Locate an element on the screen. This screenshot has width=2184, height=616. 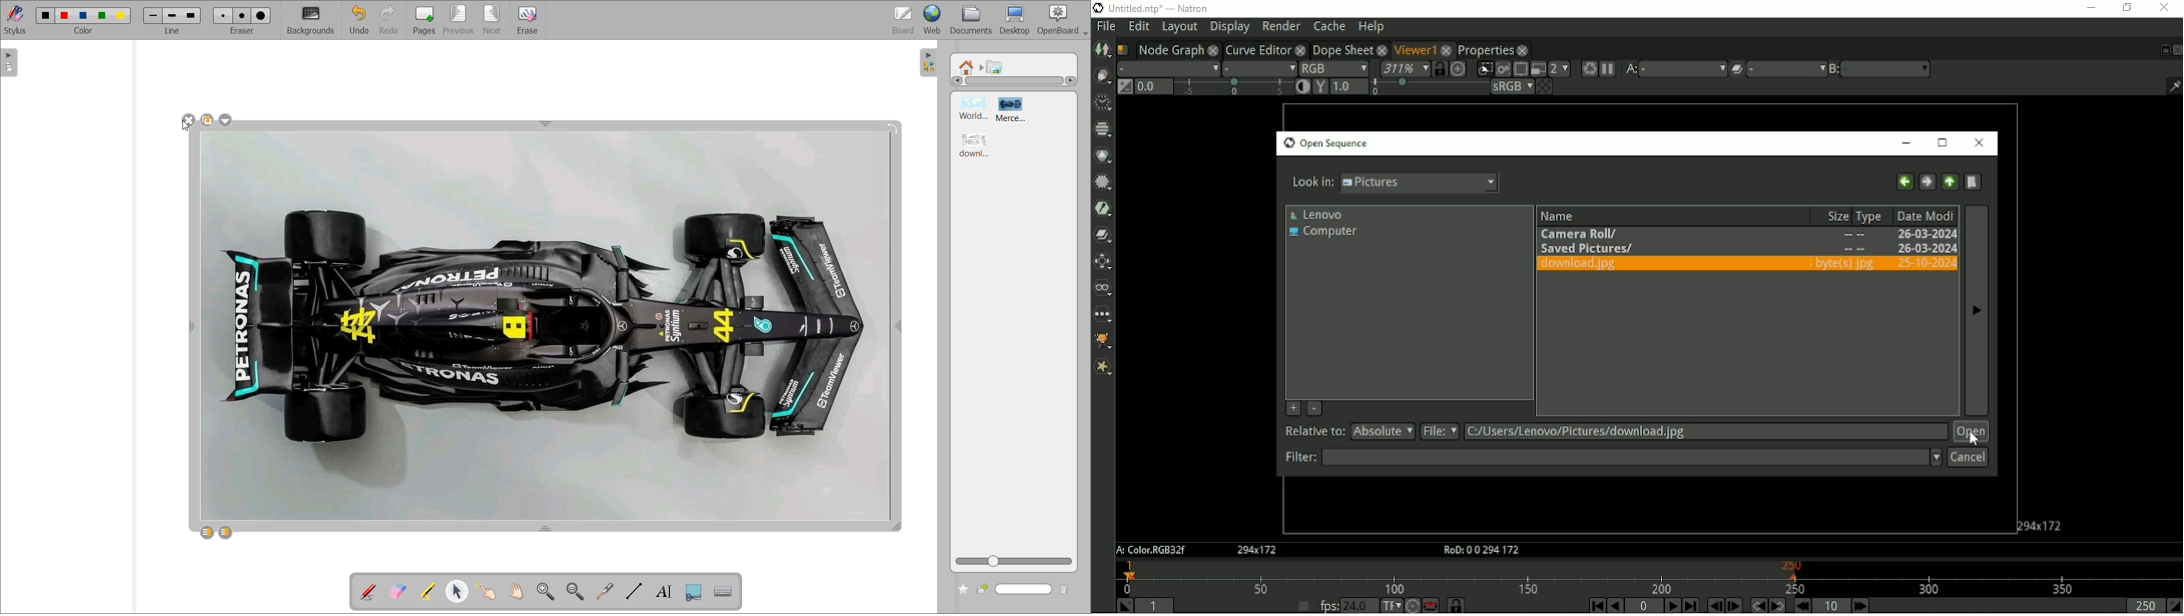
zoom slider is located at coordinates (1013, 561).